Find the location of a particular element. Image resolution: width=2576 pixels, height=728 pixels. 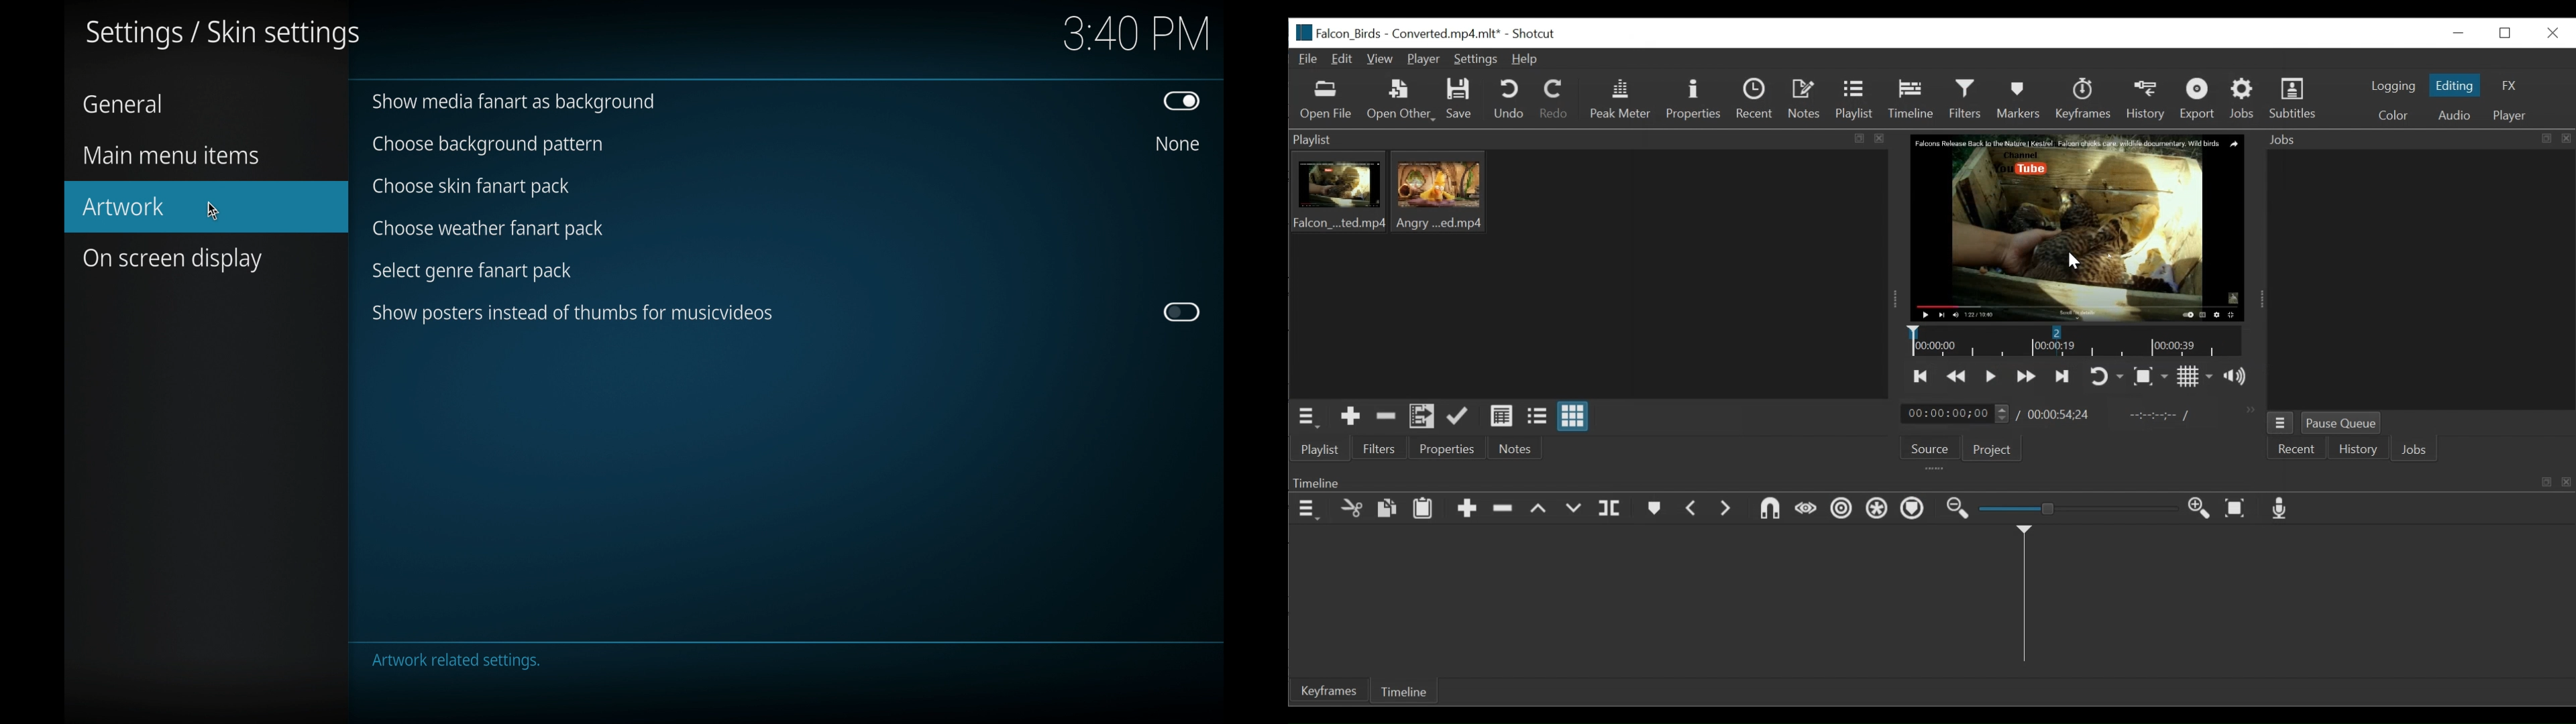

choose weather is located at coordinates (487, 228).